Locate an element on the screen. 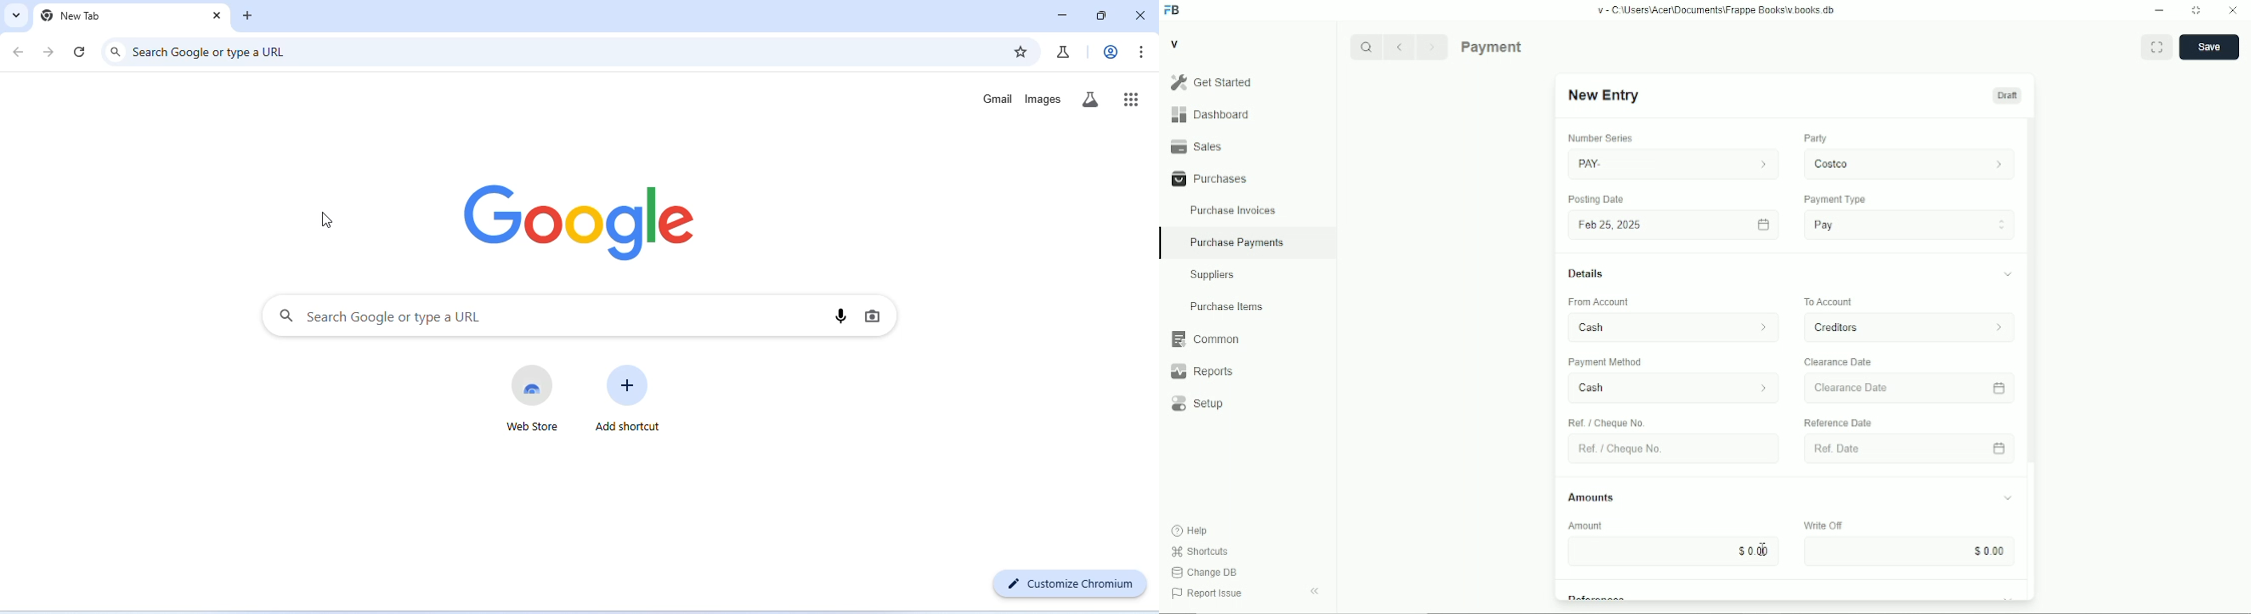  Posting Date is located at coordinates (1597, 200).